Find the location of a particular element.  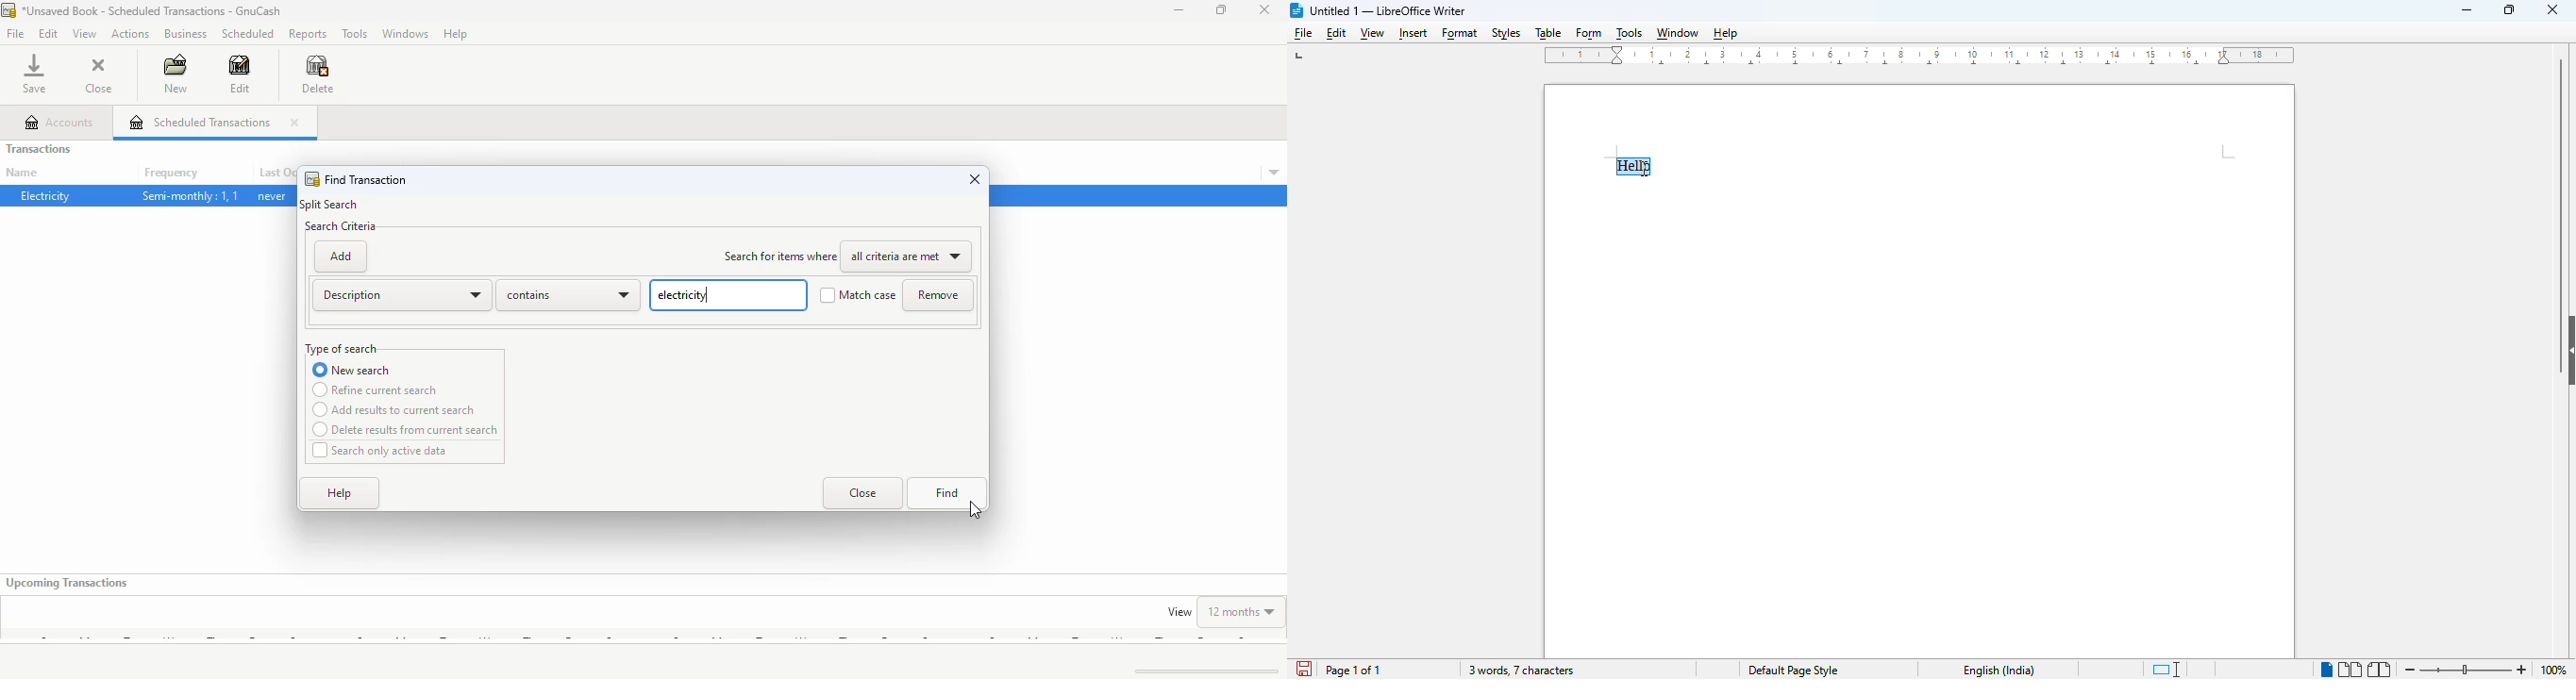

logo is located at coordinates (311, 179).